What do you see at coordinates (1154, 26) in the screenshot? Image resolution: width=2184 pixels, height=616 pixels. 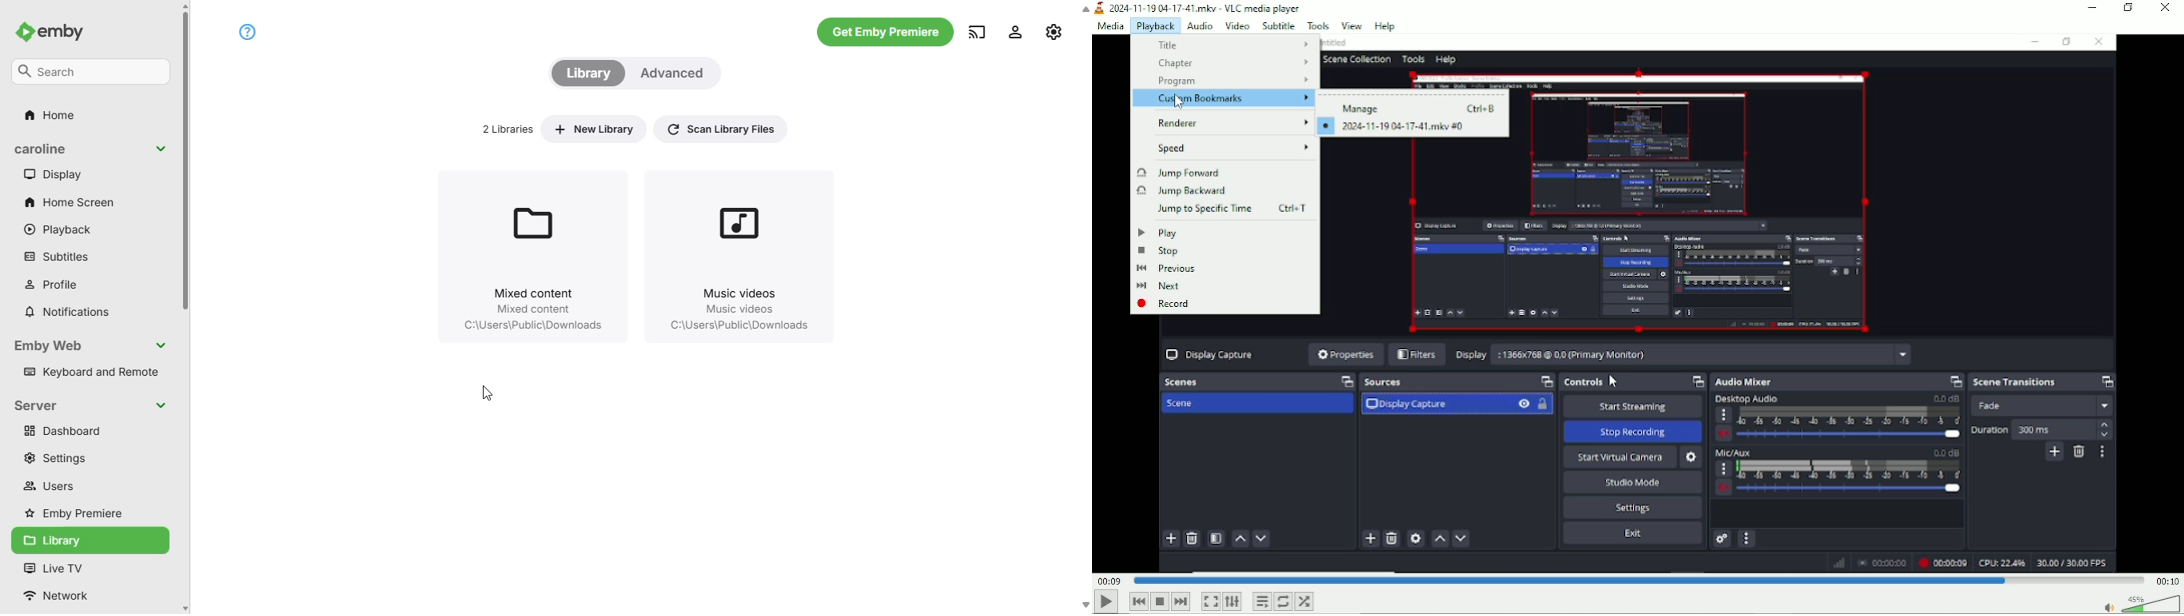 I see `Playback` at bounding box center [1154, 26].